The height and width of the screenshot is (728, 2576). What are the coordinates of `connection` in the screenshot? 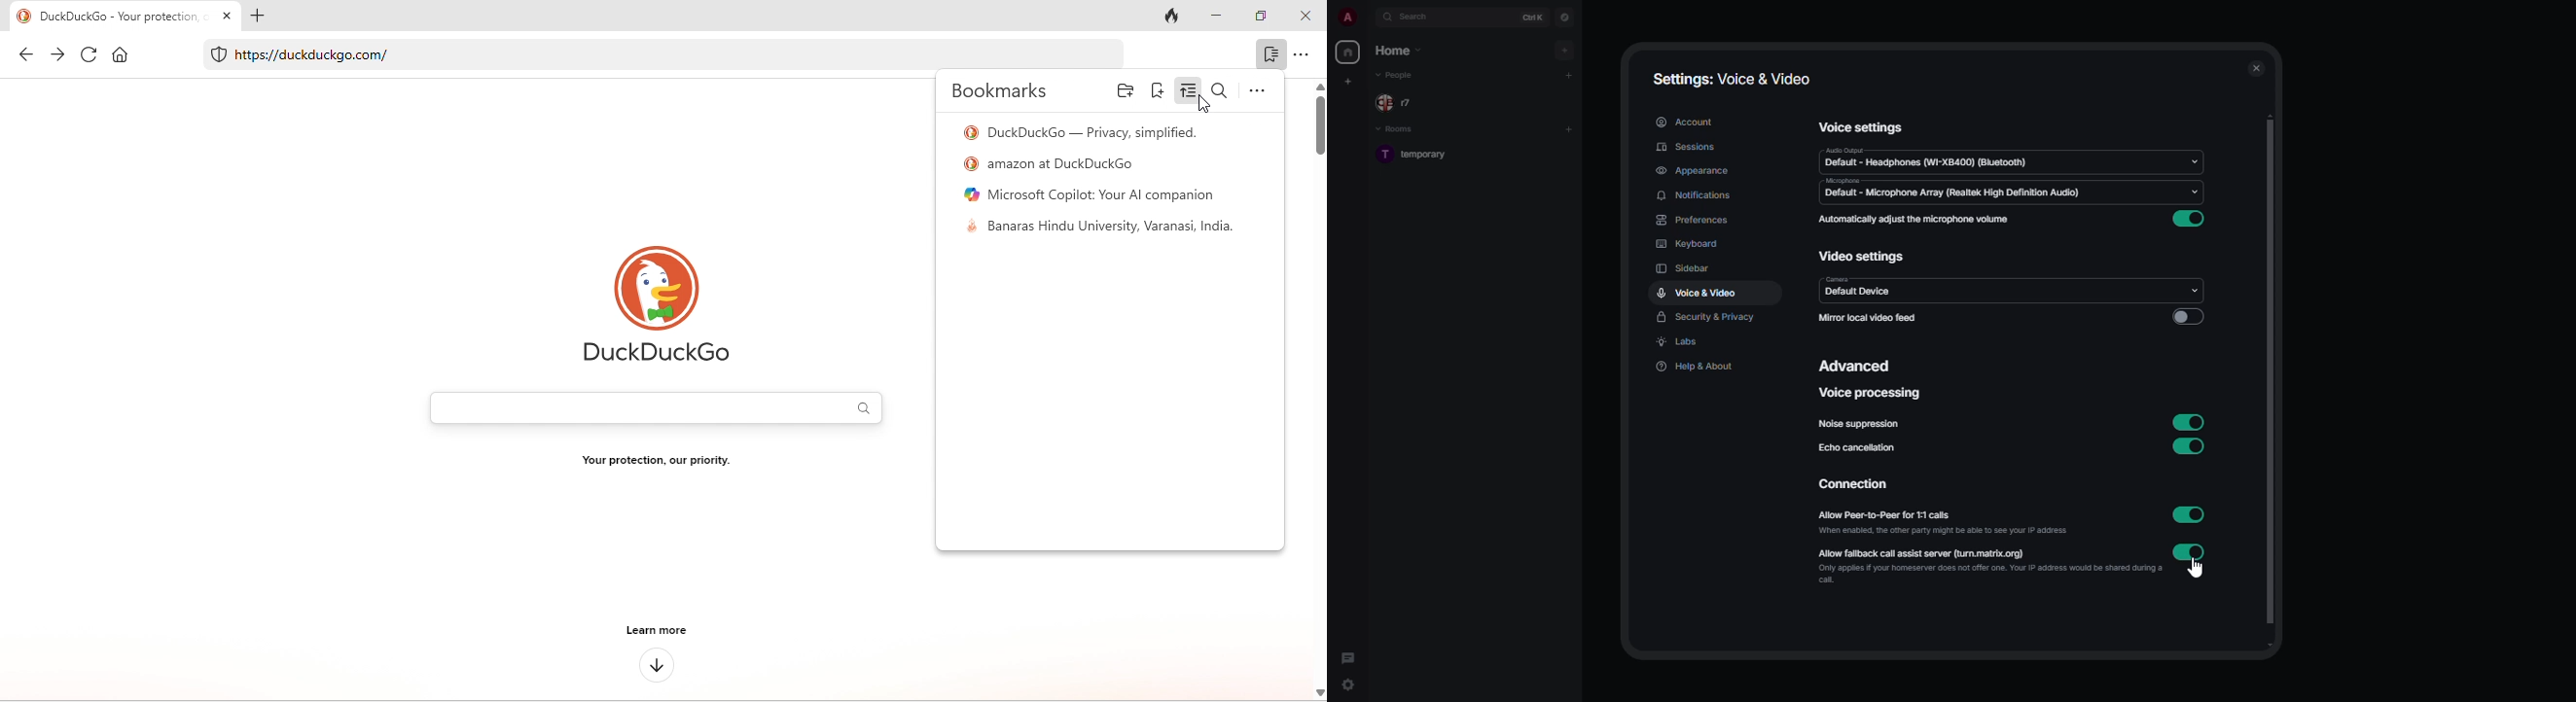 It's located at (1851, 485).